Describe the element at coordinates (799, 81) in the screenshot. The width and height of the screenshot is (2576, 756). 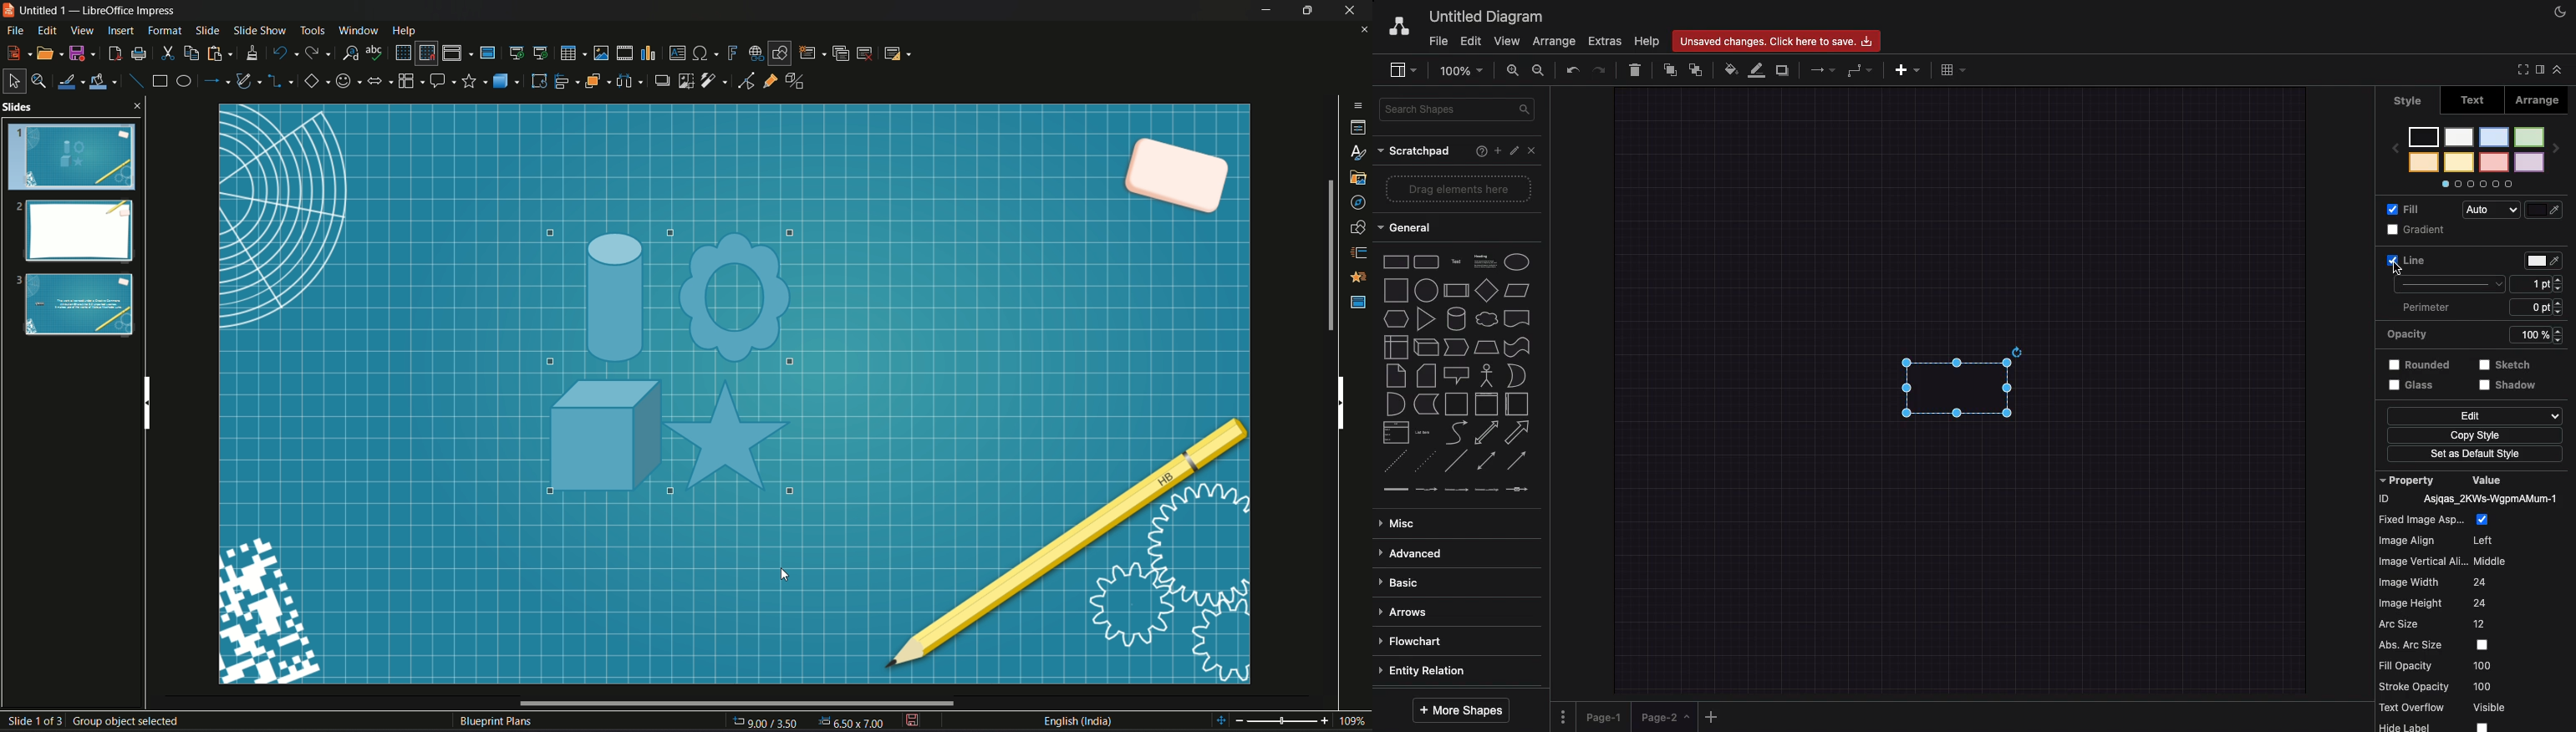
I see `toggle extrusion` at that location.